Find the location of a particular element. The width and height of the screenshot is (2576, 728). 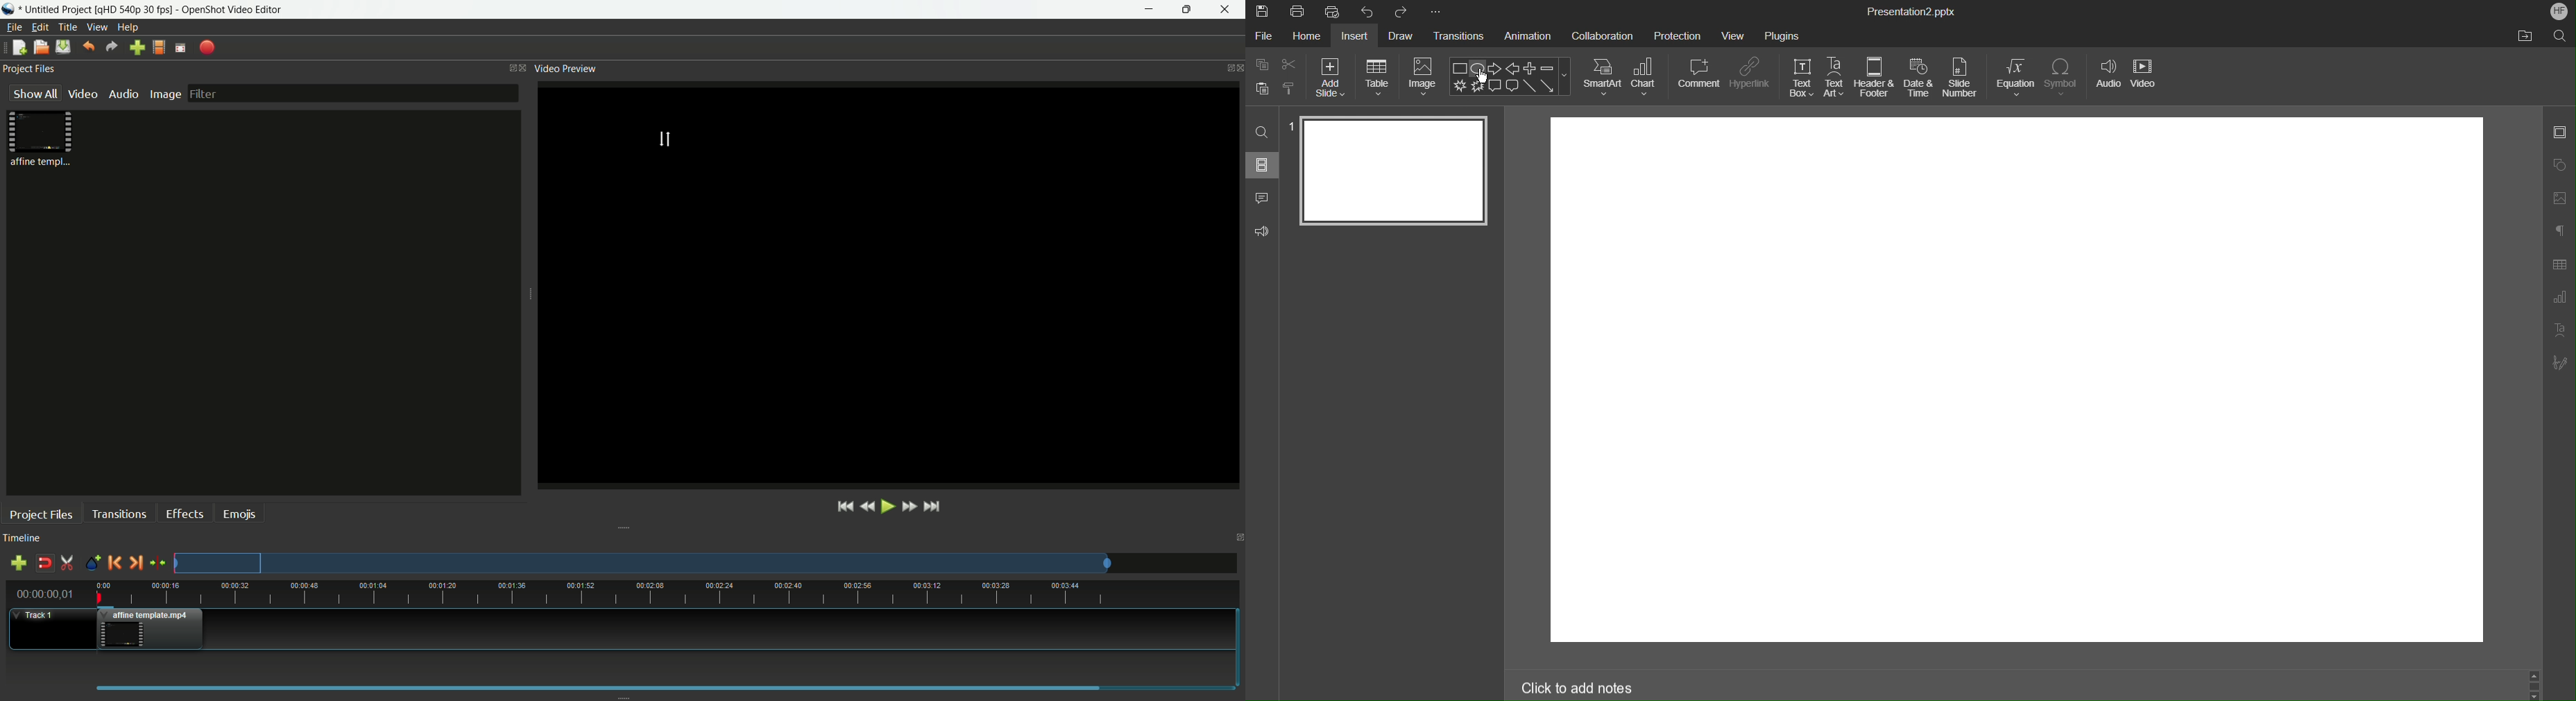

Paragraphs is located at coordinates (2560, 230).